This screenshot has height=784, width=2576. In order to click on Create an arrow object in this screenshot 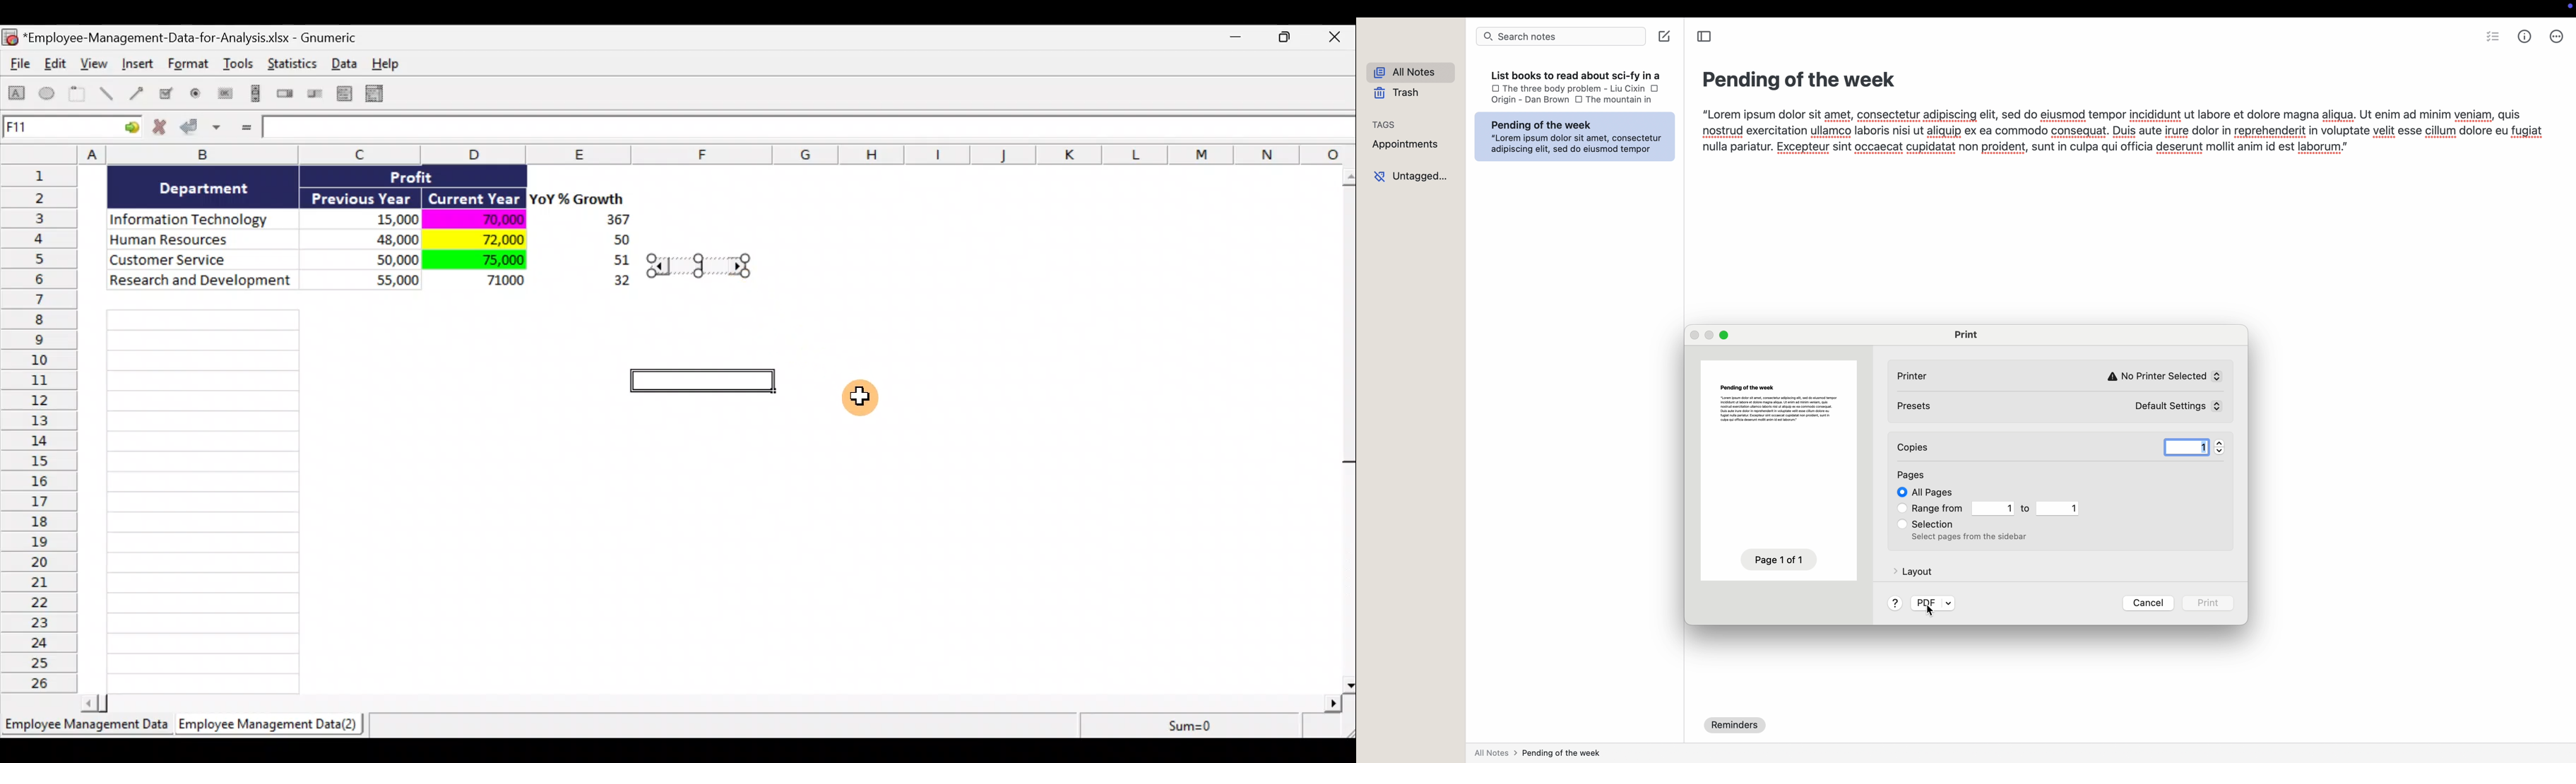, I will do `click(136, 93)`.